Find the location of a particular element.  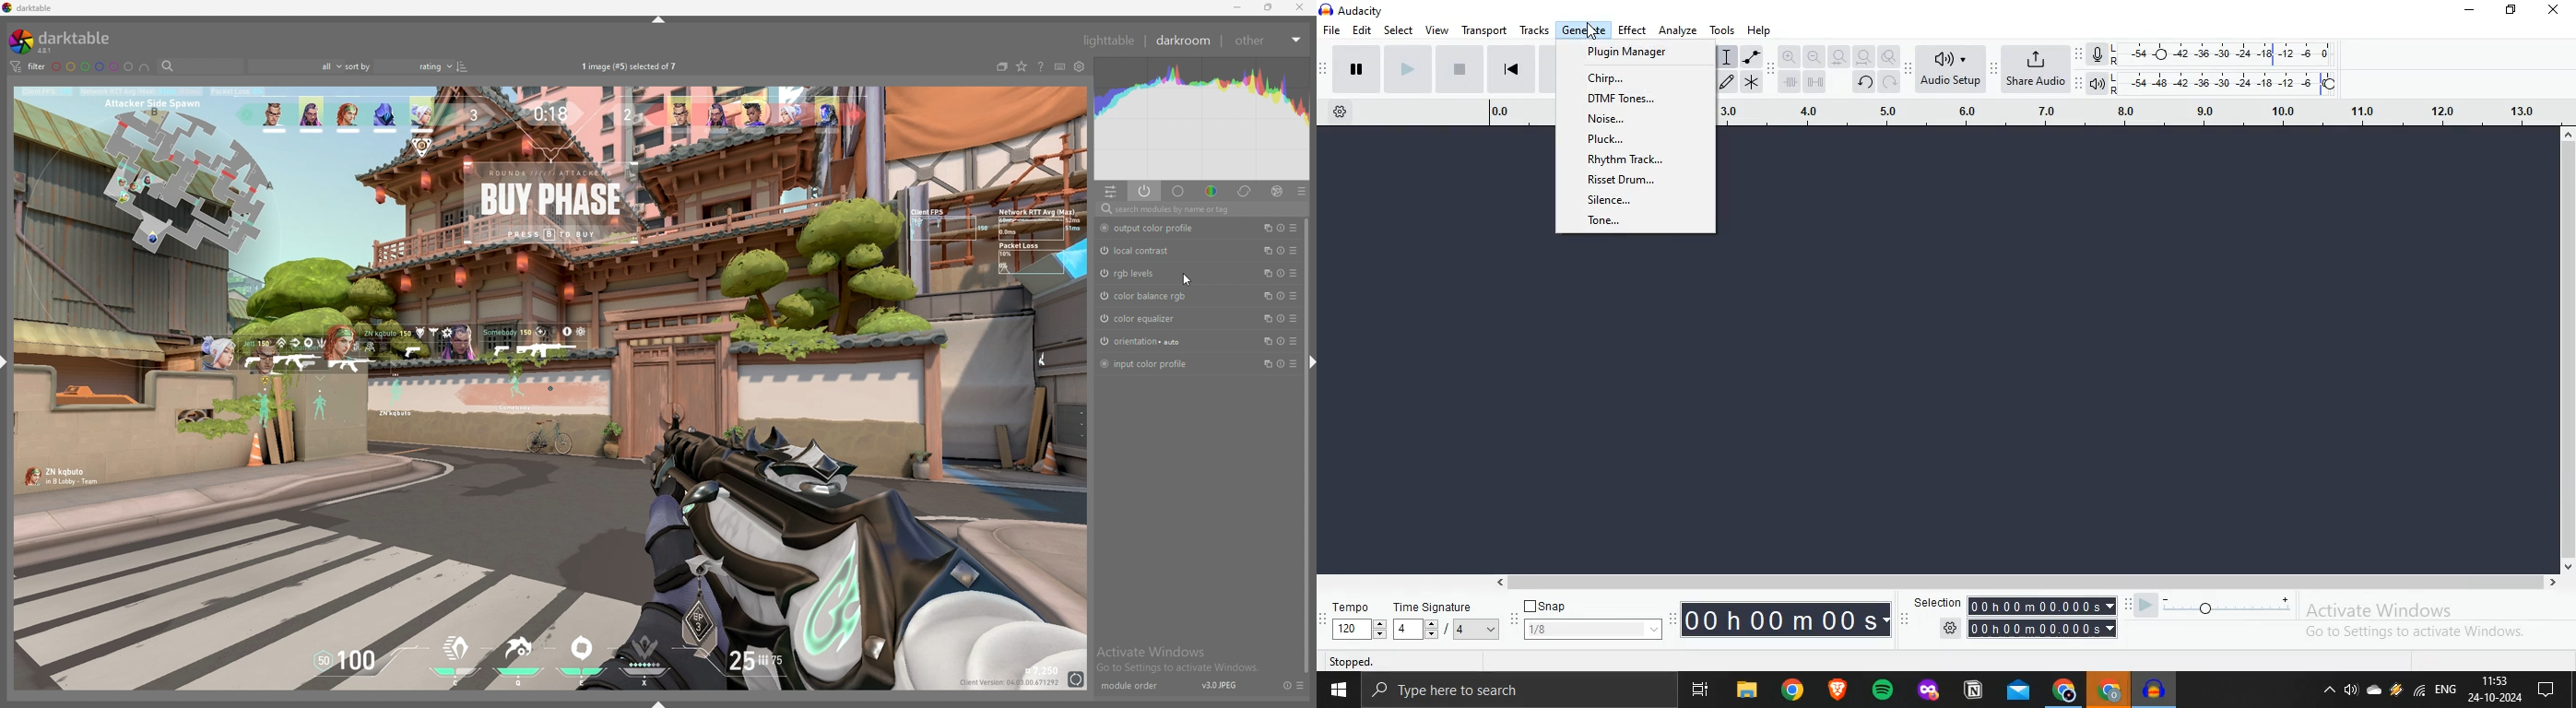

color balance rgb is located at coordinates (1151, 296).